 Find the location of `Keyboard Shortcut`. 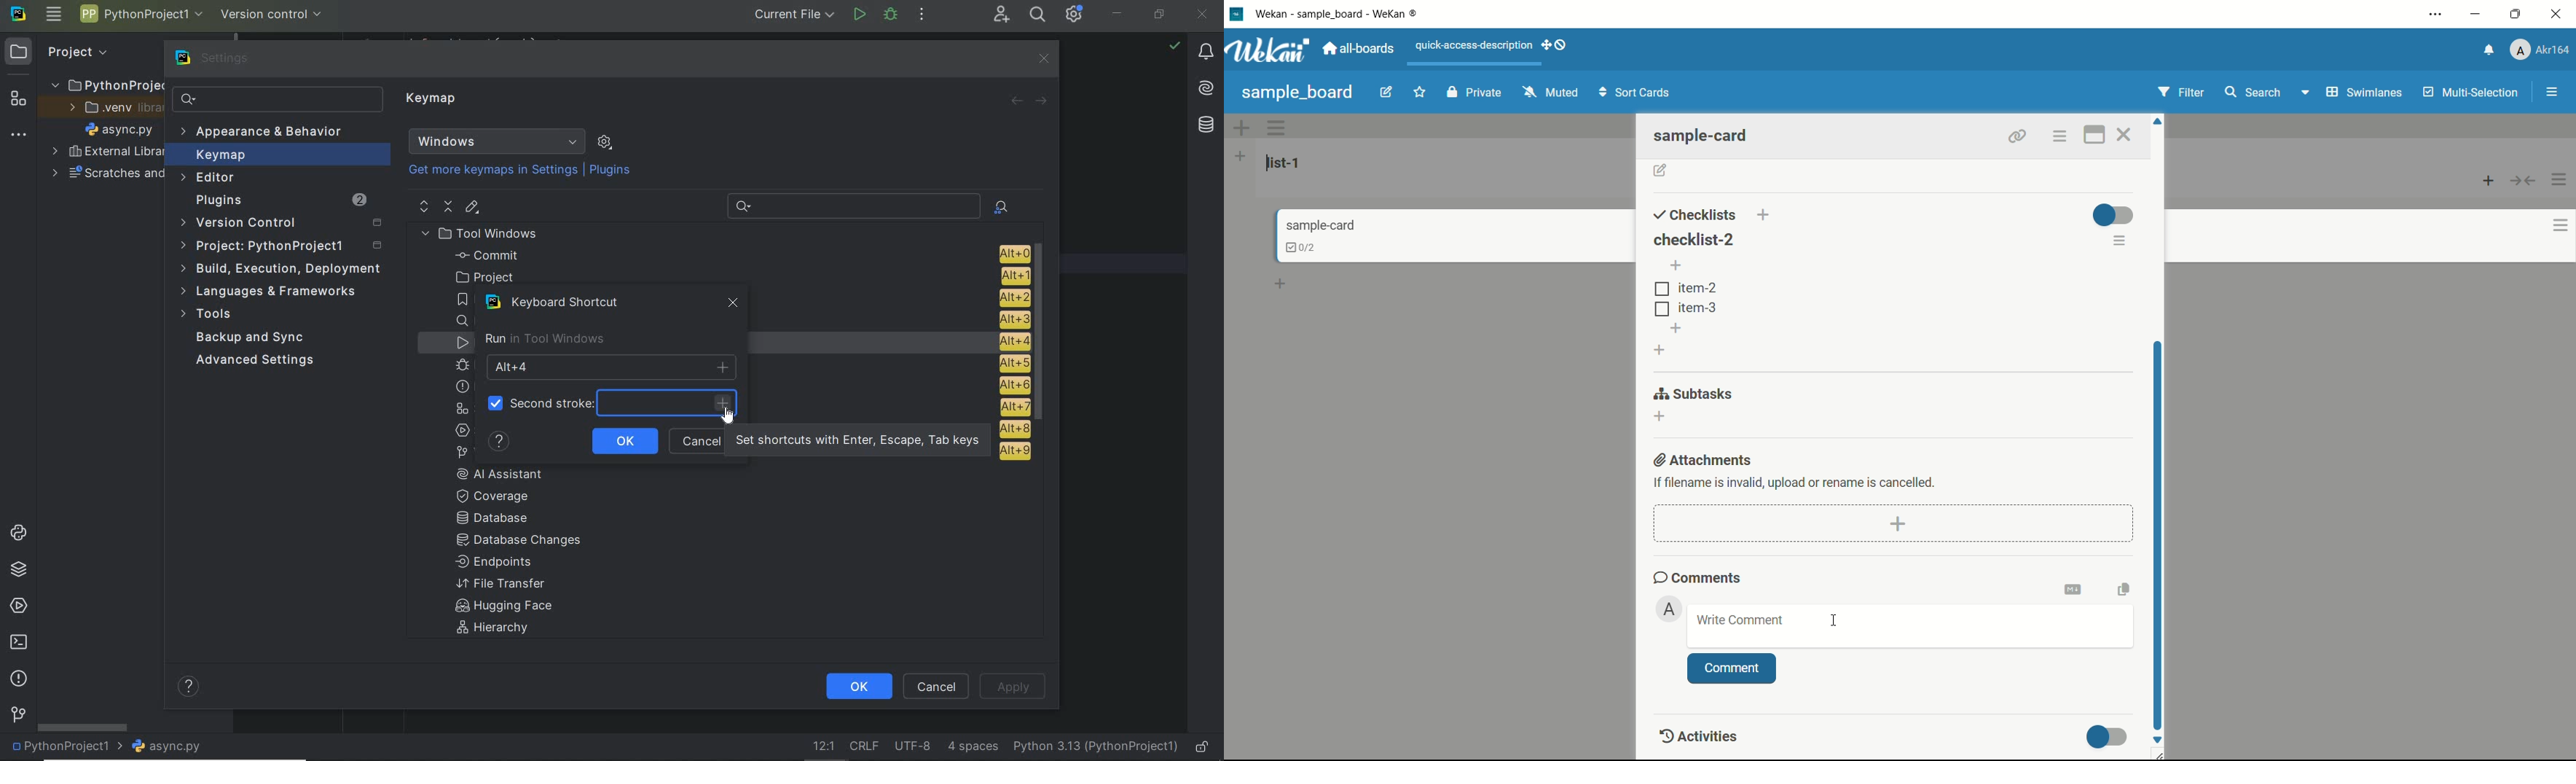

Keyboard Shortcut is located at coordinates (559, 303).